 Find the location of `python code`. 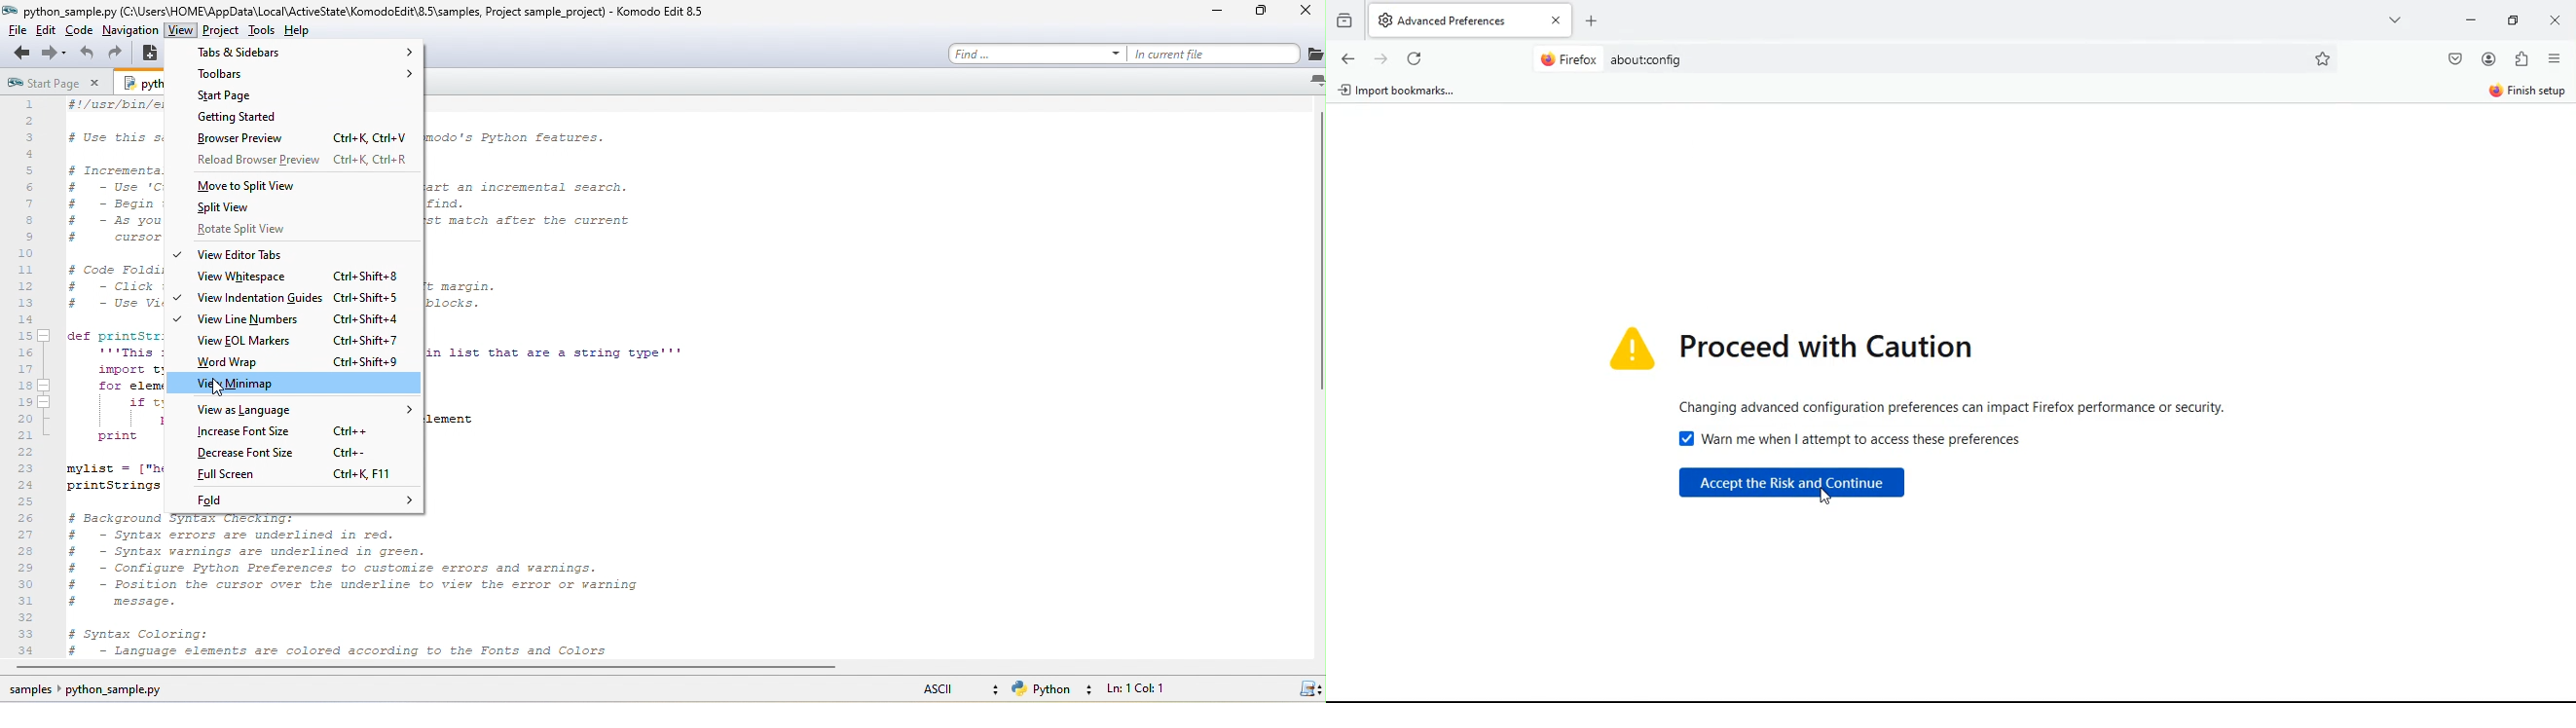

python code is located at coordinates (575, 308).